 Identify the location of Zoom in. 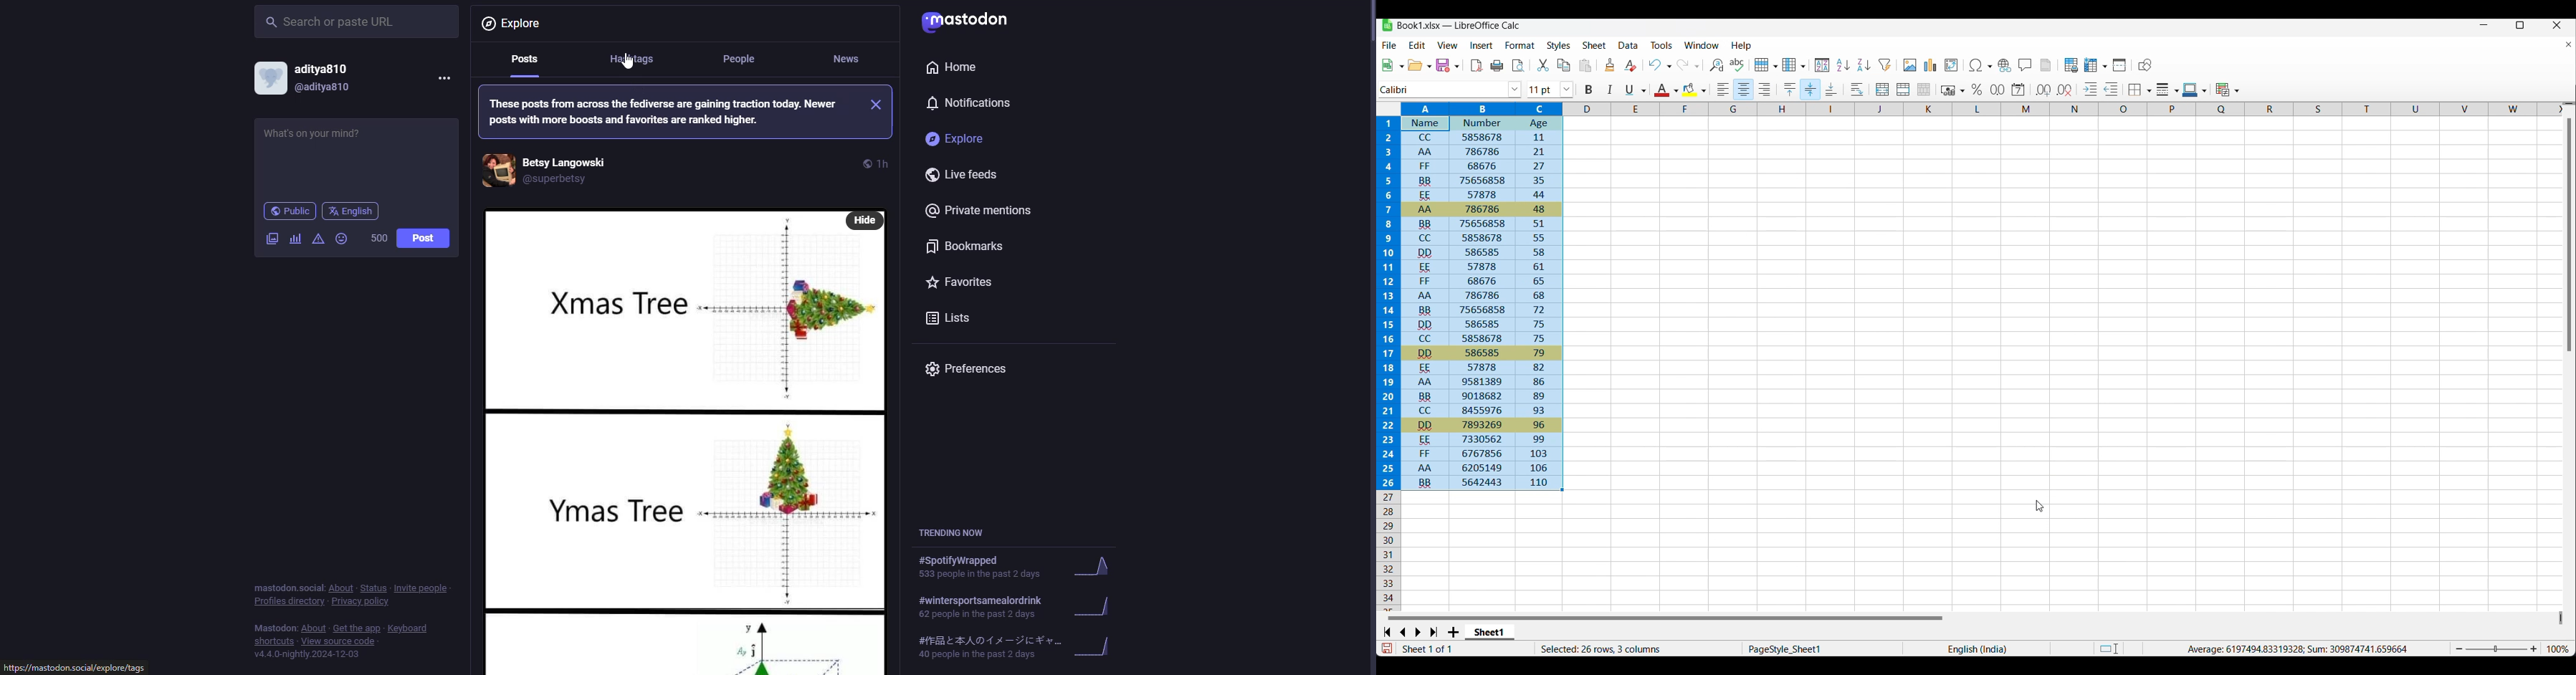
(2534, 649).